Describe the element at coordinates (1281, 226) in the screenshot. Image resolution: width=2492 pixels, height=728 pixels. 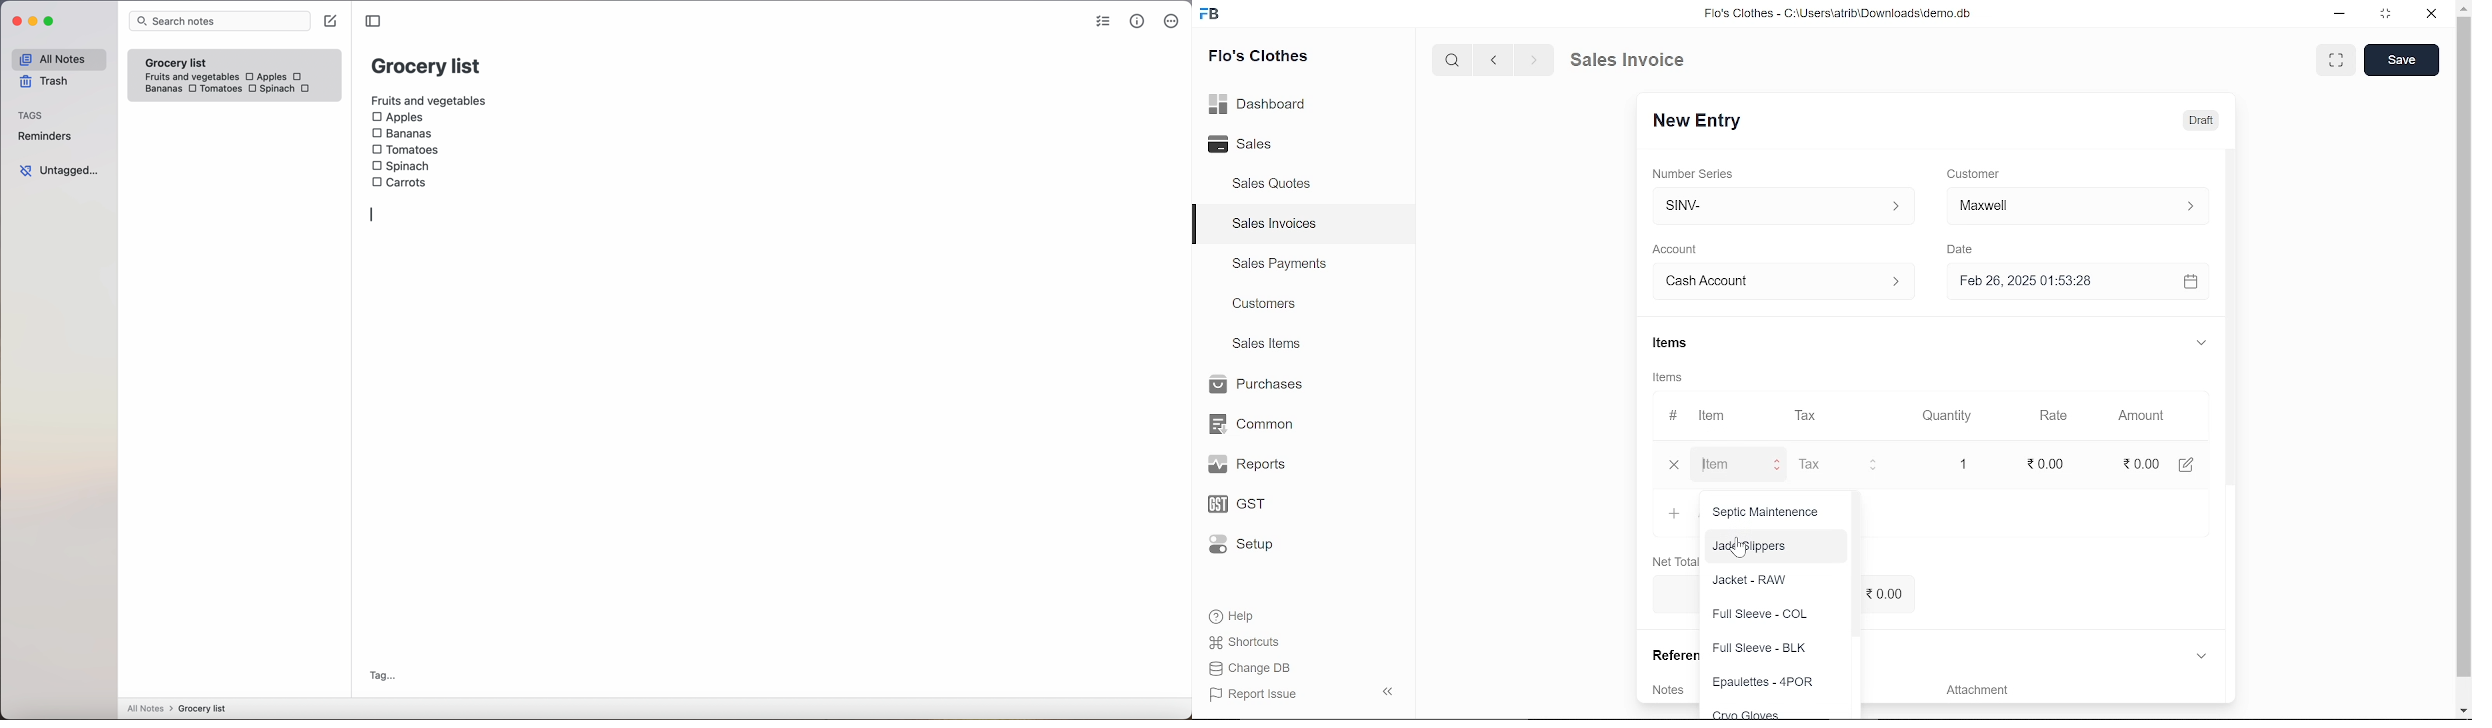
I see `Sales Invoices` at that location.